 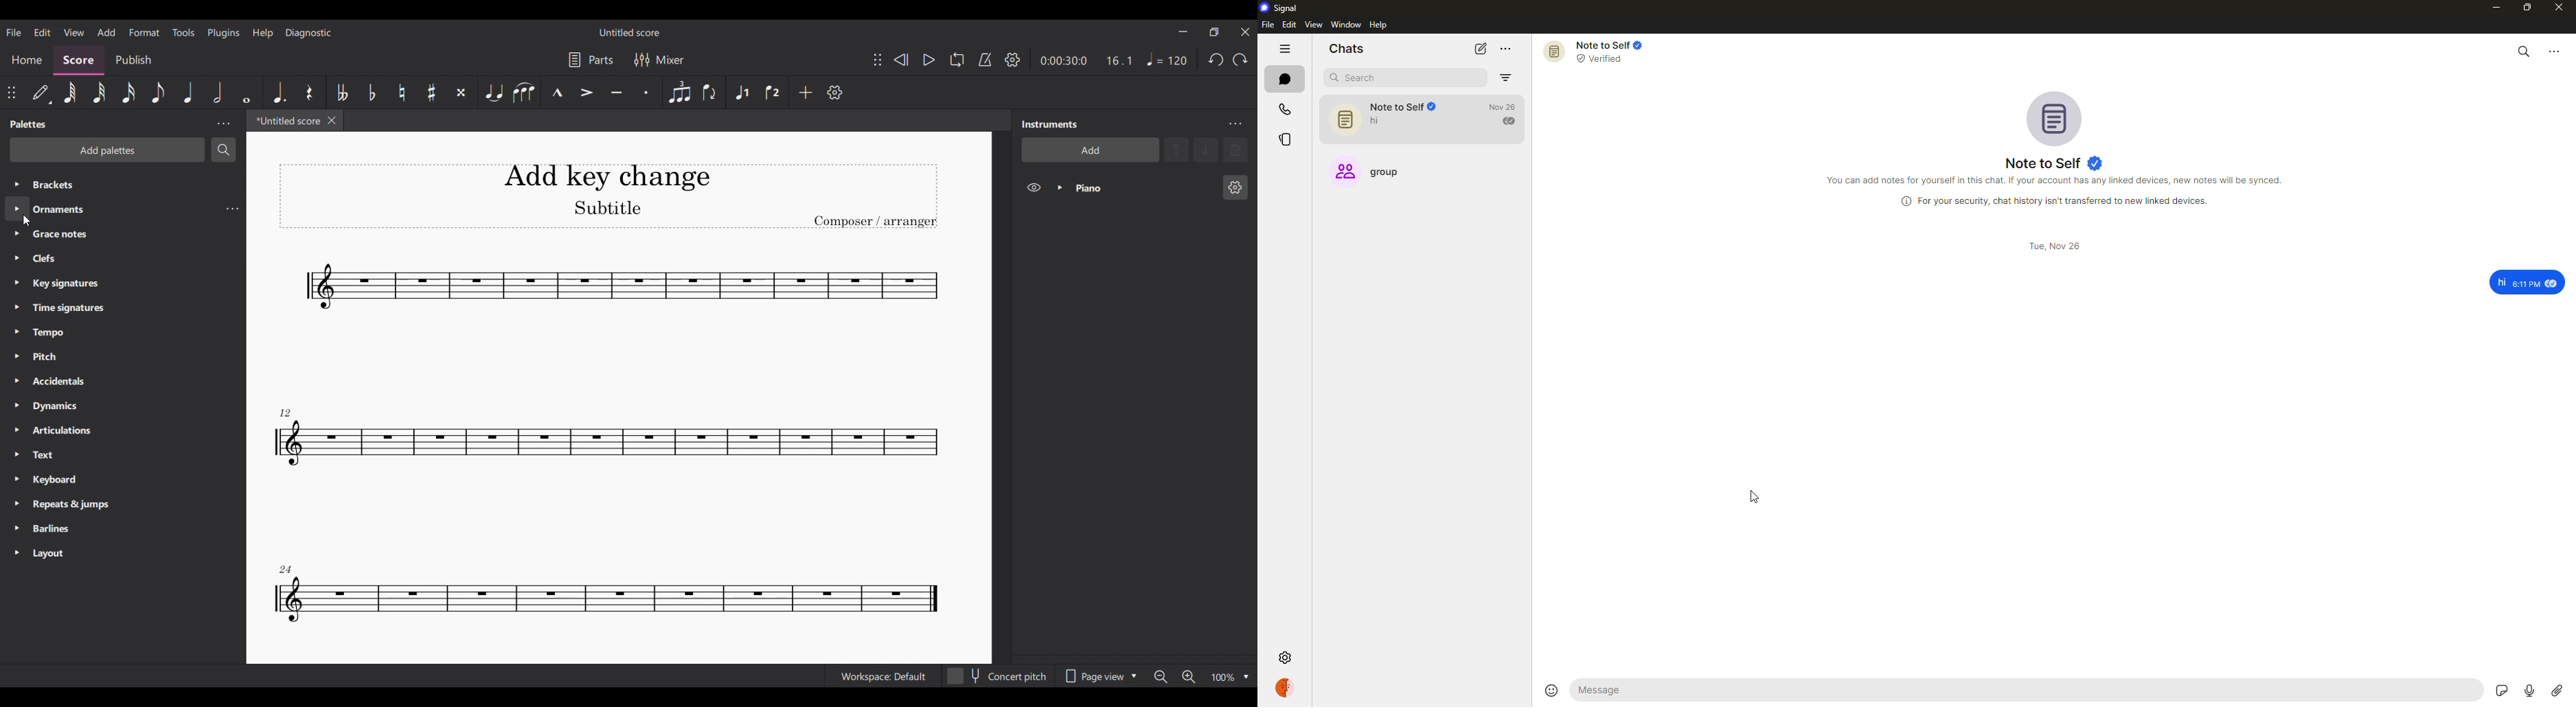 I want to click on 64th note, so click(x=70, y=92).